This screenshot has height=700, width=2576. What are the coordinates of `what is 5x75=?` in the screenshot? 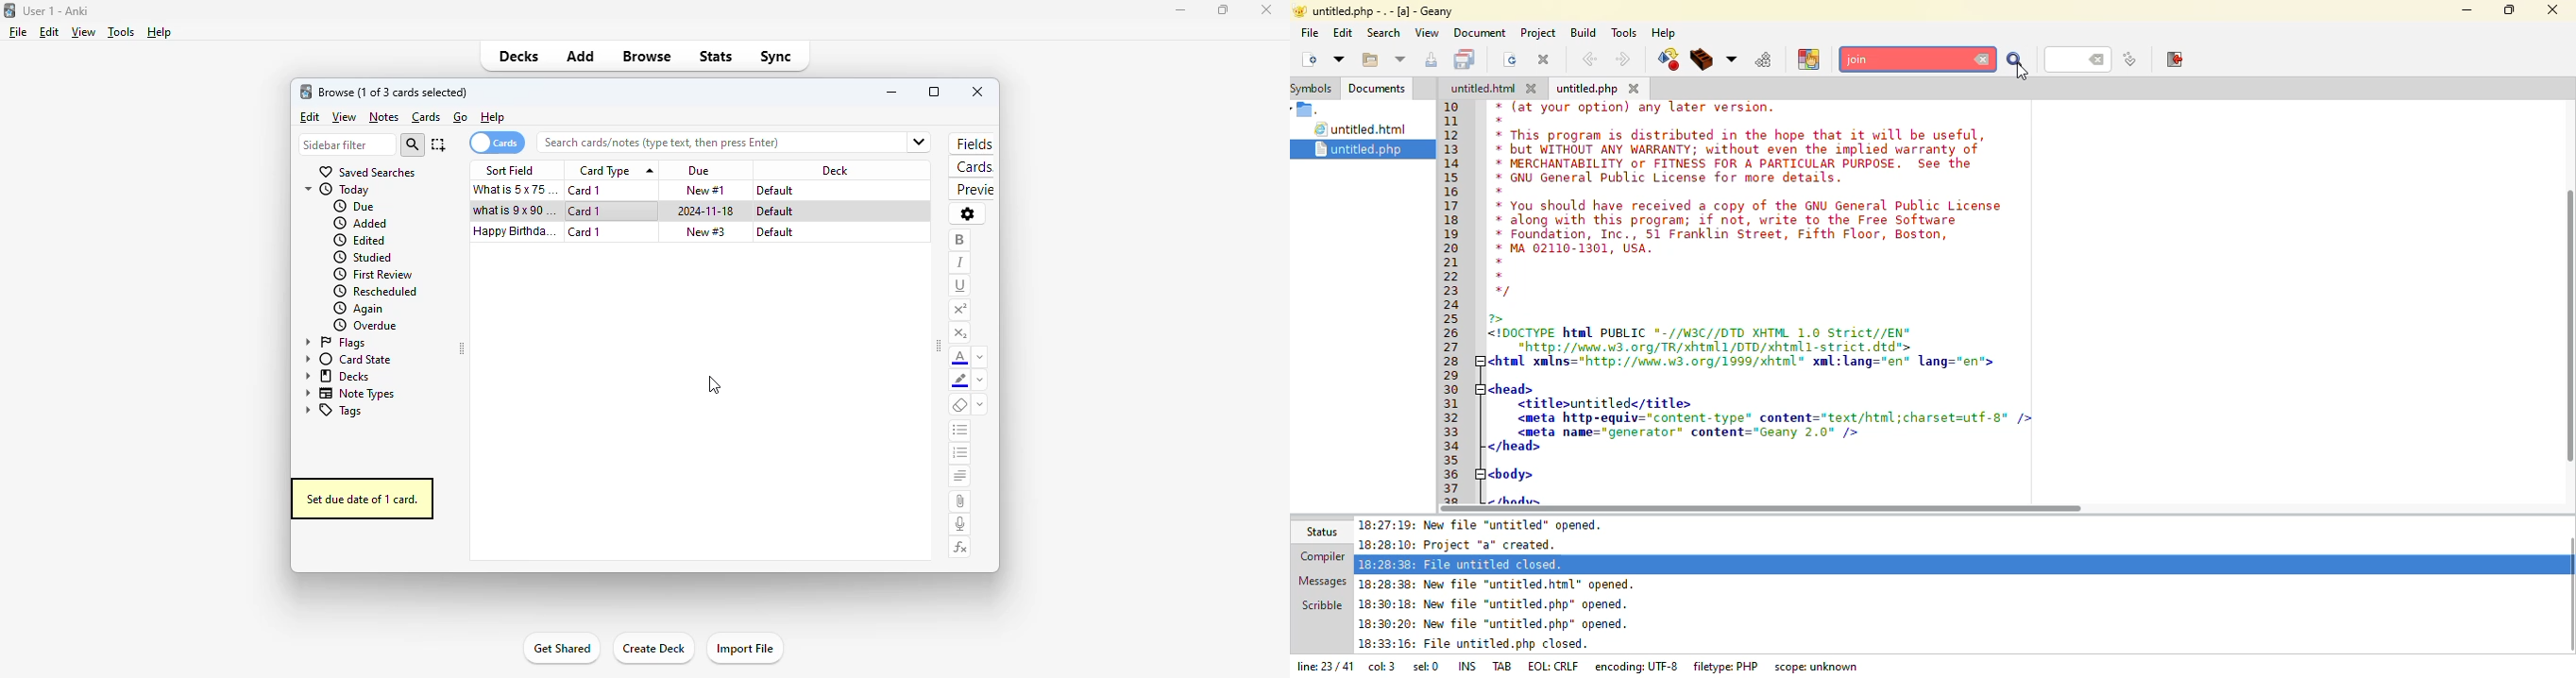 It's located at (517, 189).